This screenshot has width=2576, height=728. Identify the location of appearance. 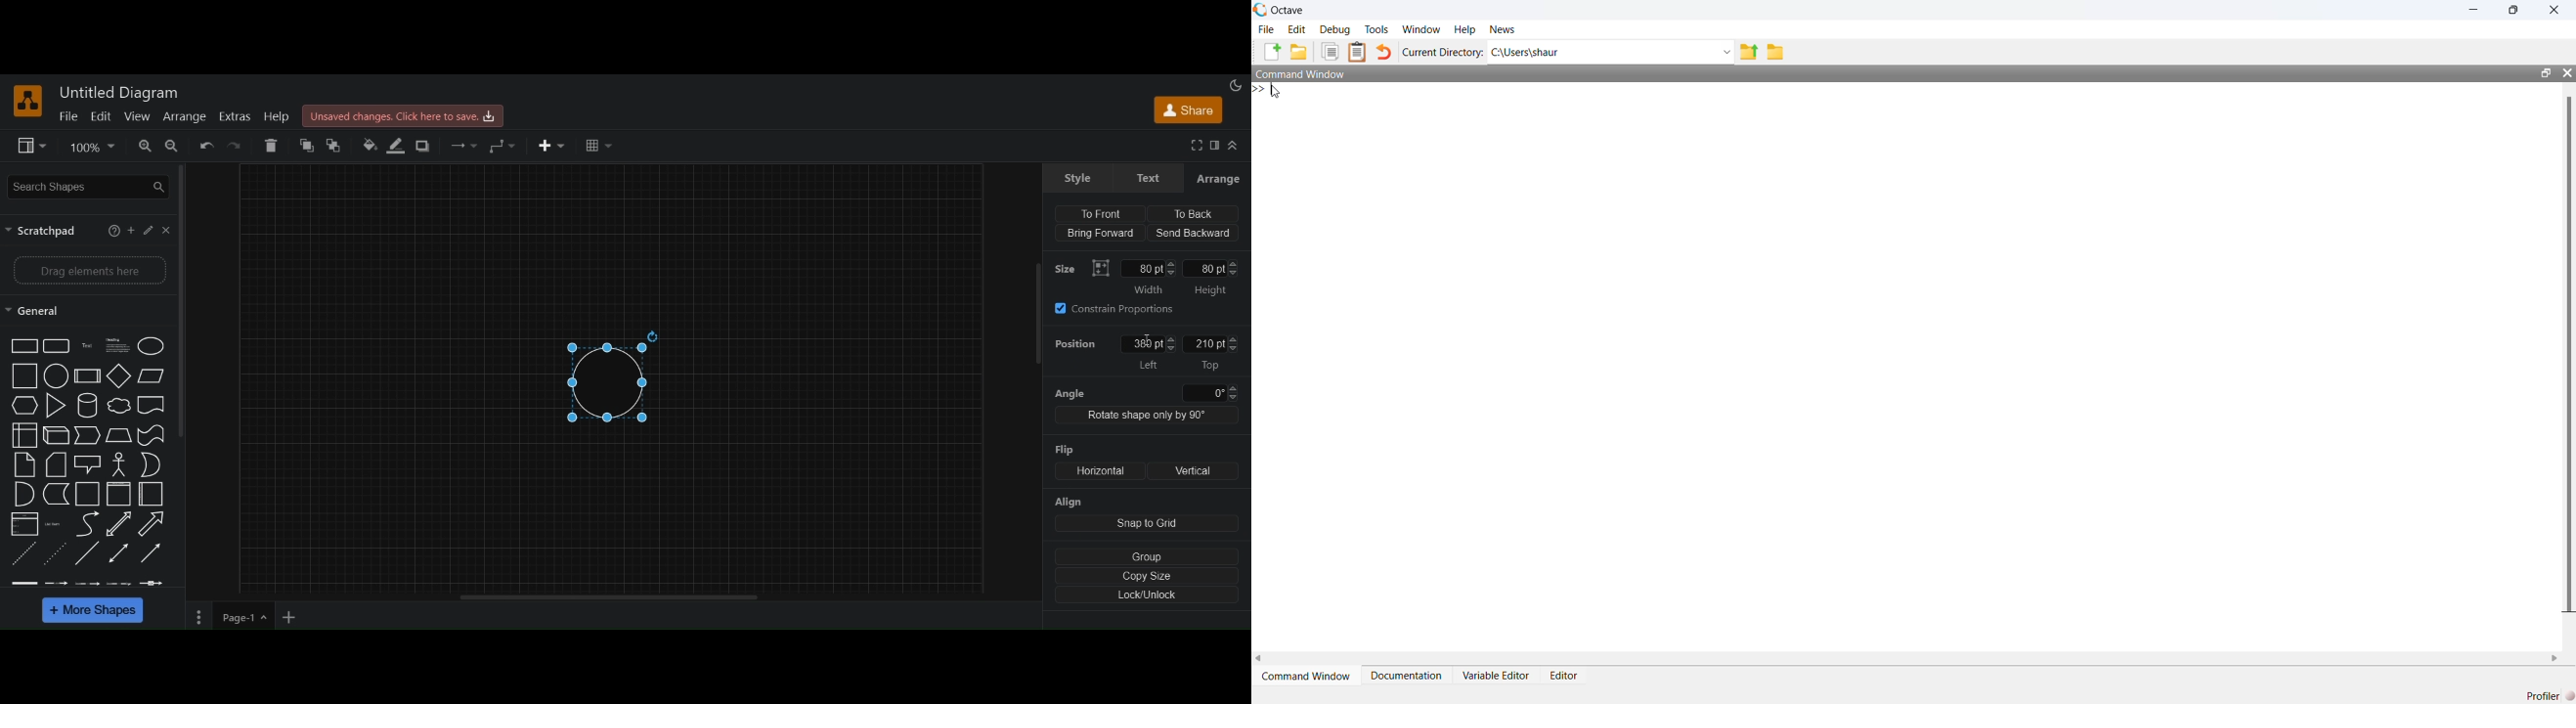
(1238, 84).